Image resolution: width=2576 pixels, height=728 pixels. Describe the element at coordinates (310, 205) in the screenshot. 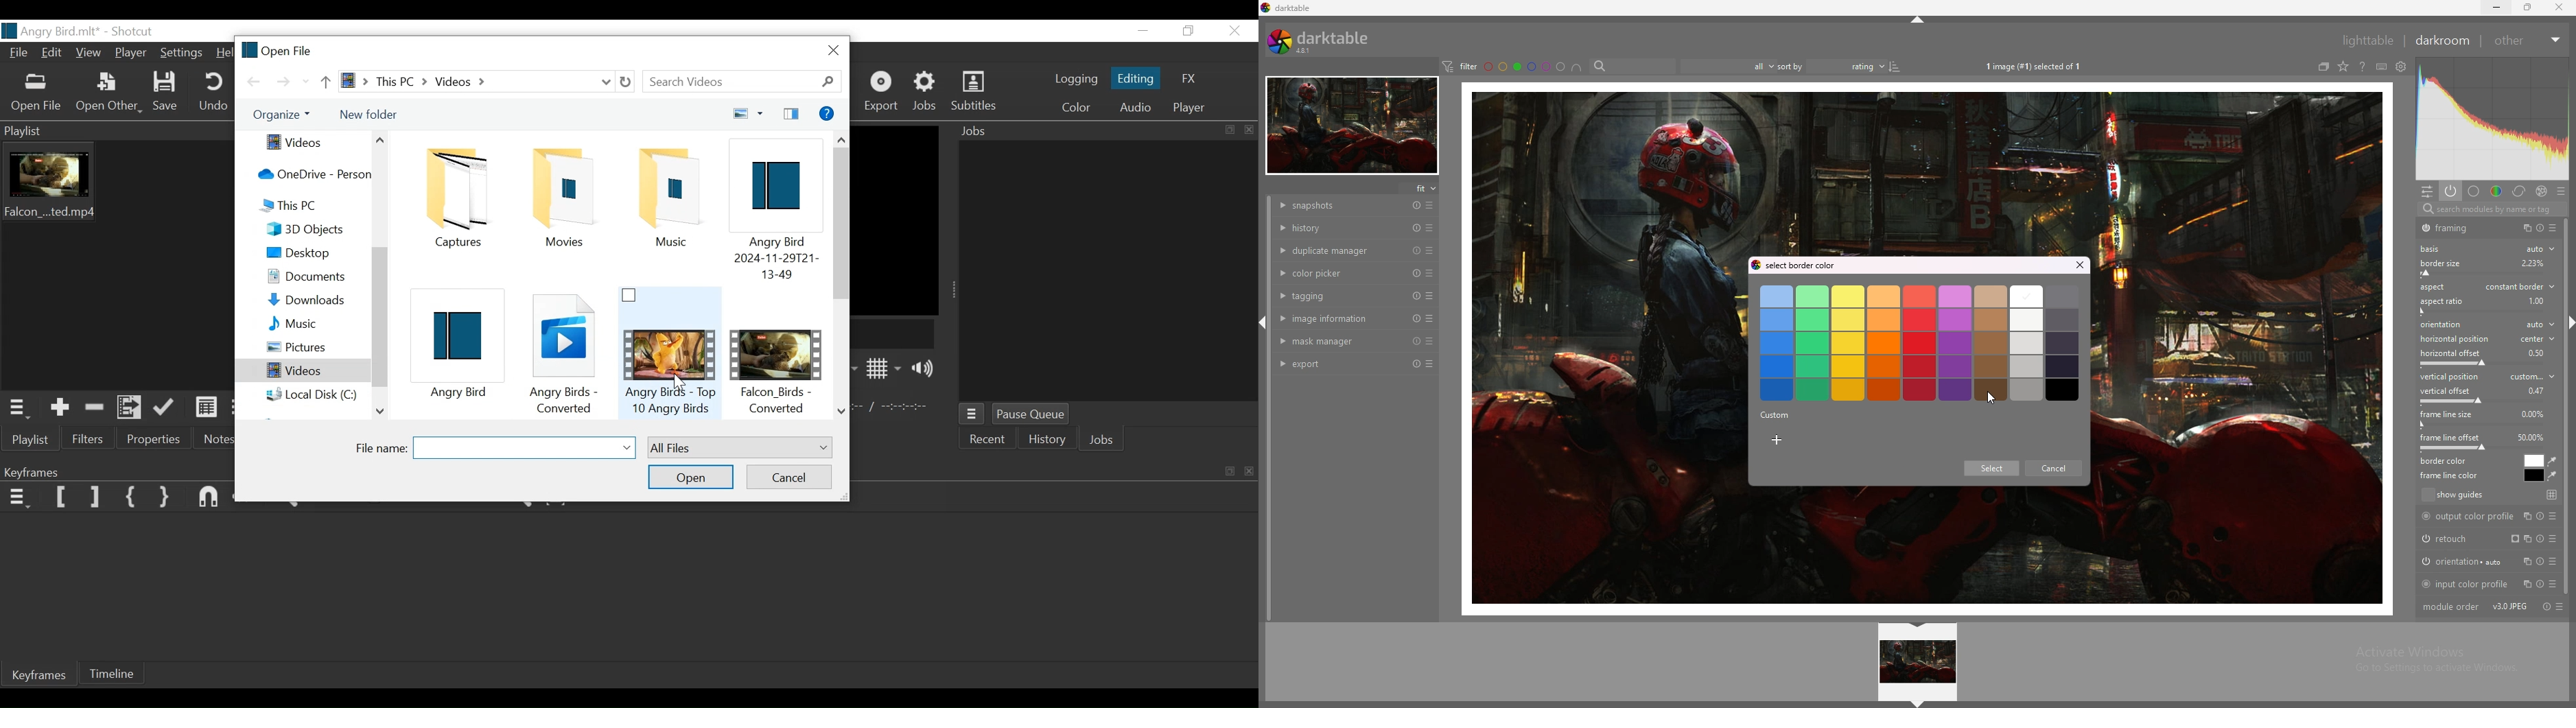

I see `This PC` at that location.